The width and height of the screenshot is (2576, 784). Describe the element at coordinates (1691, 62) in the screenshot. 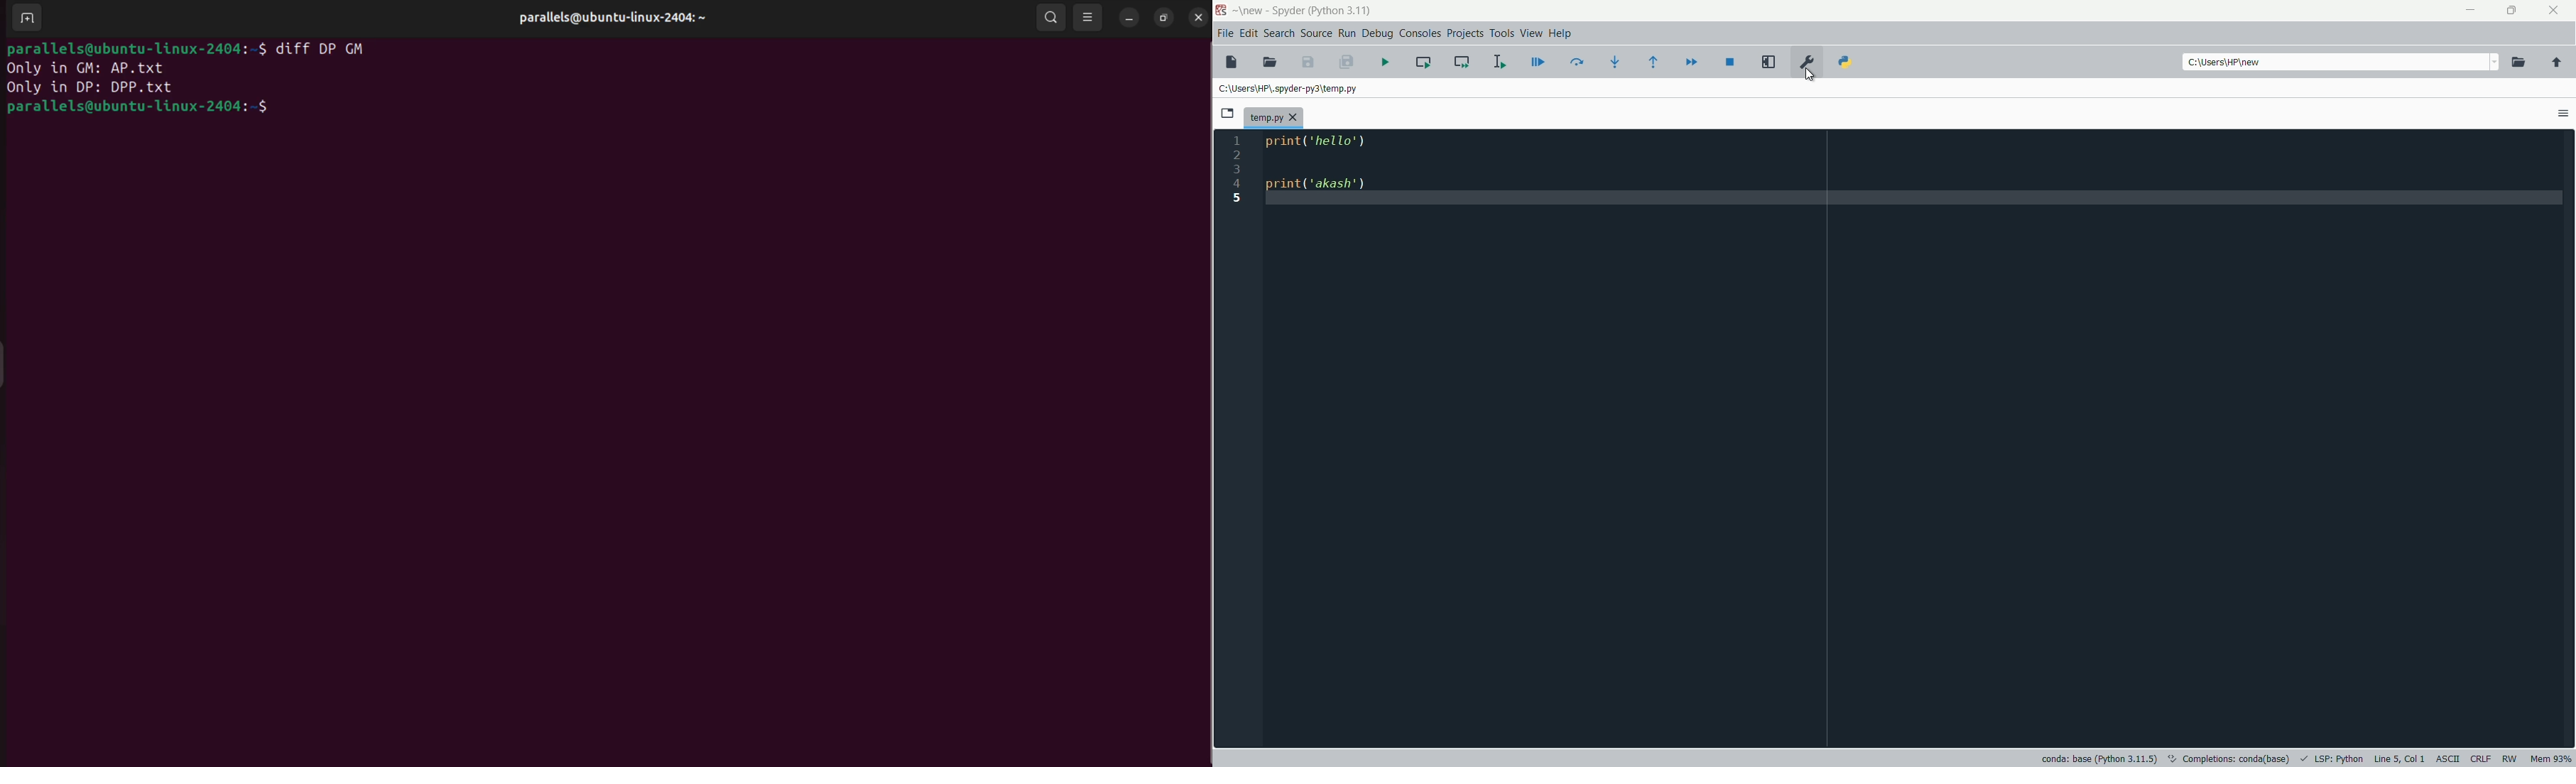

I see `continue execution until next breakdown` at that location.